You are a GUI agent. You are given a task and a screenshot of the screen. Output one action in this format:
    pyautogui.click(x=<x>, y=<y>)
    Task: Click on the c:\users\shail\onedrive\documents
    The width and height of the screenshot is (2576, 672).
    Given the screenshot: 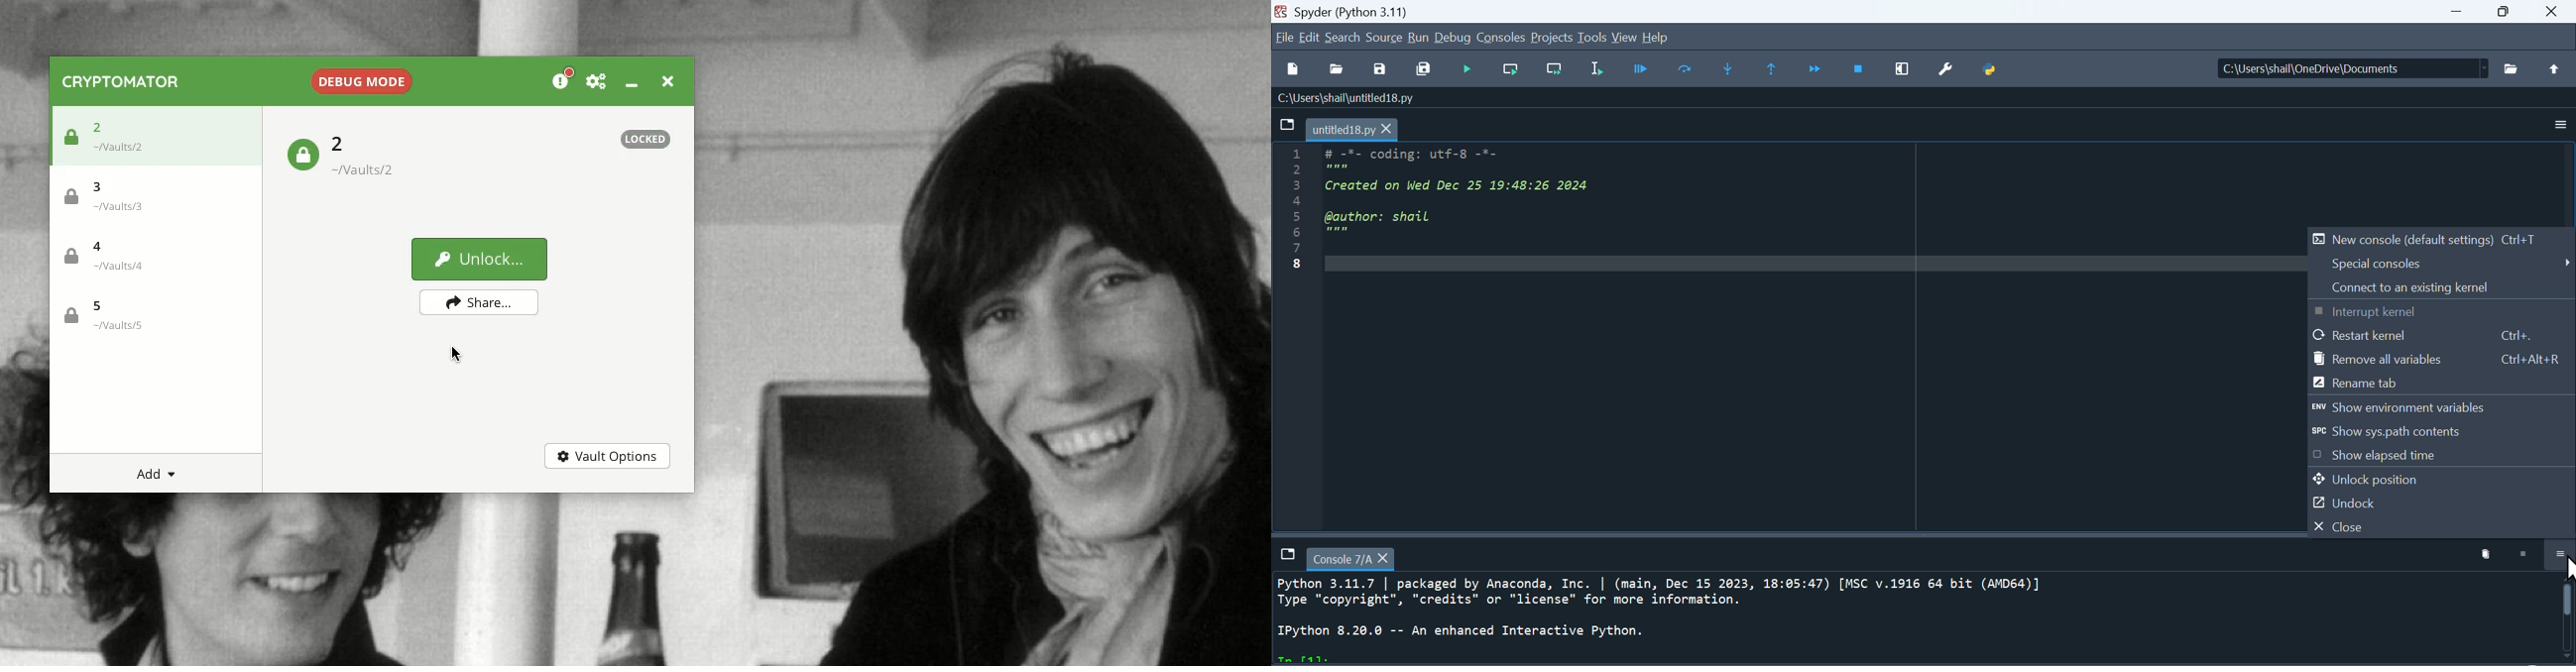 What is the action you would take?
    pyautogui.click(x=2354, y=69)
    